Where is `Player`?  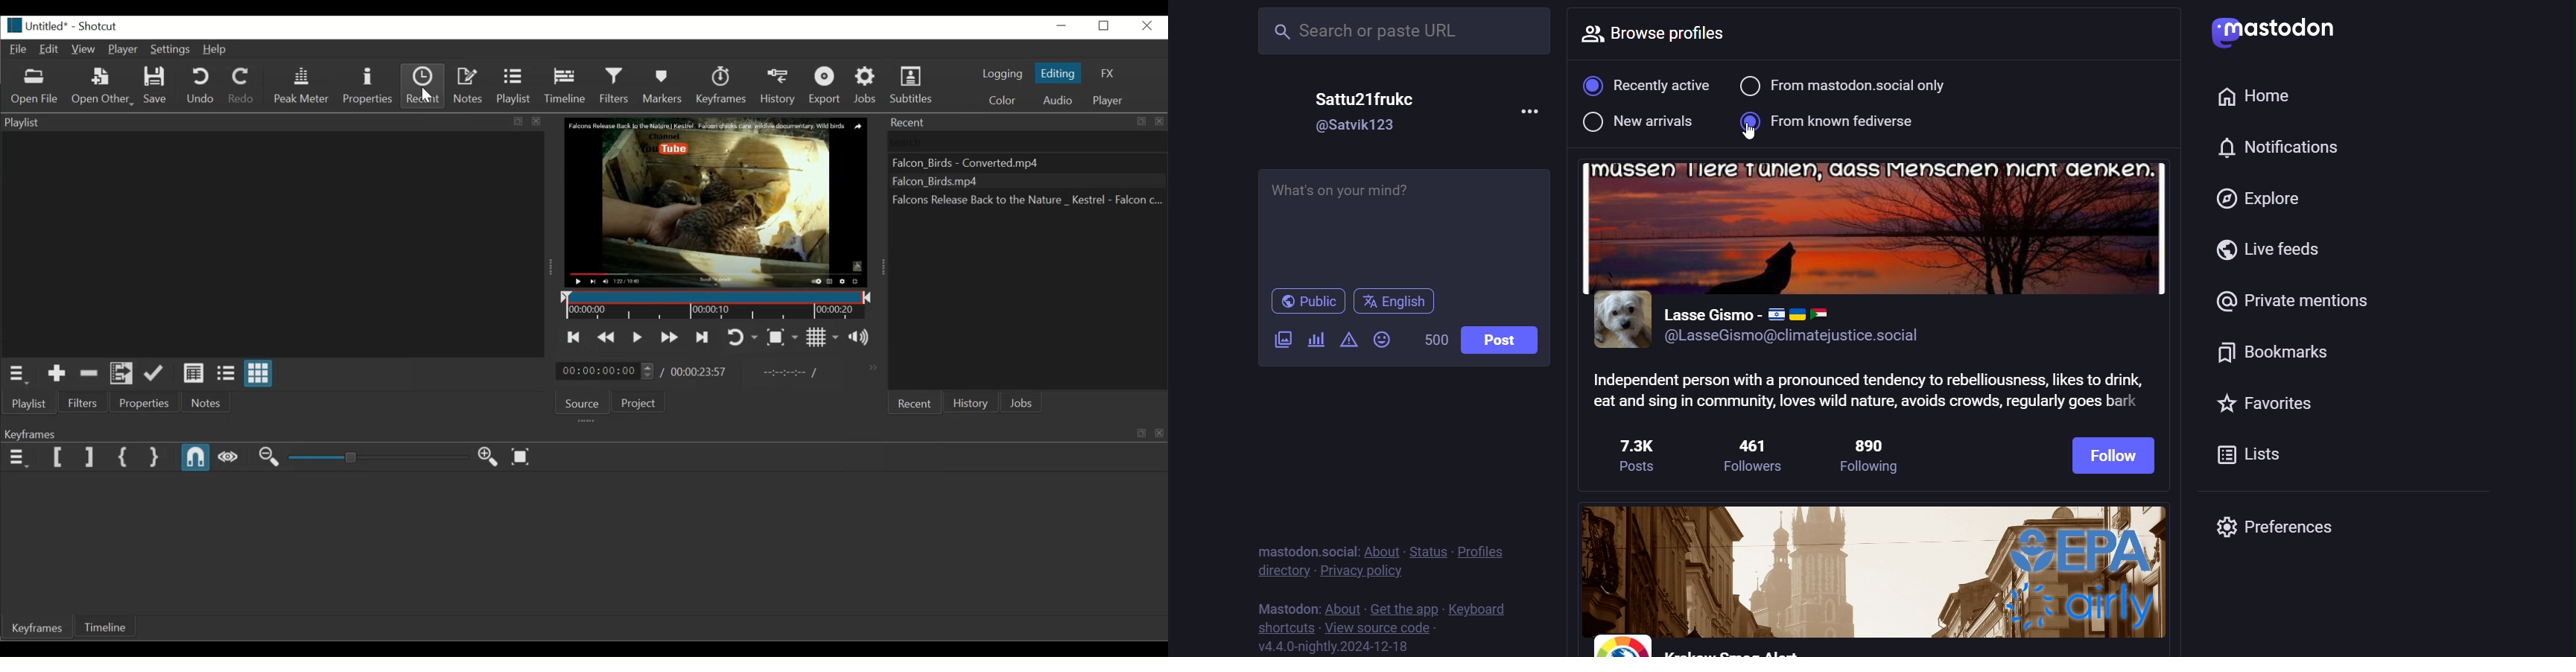
Player is located at coordinates (1111, 100).